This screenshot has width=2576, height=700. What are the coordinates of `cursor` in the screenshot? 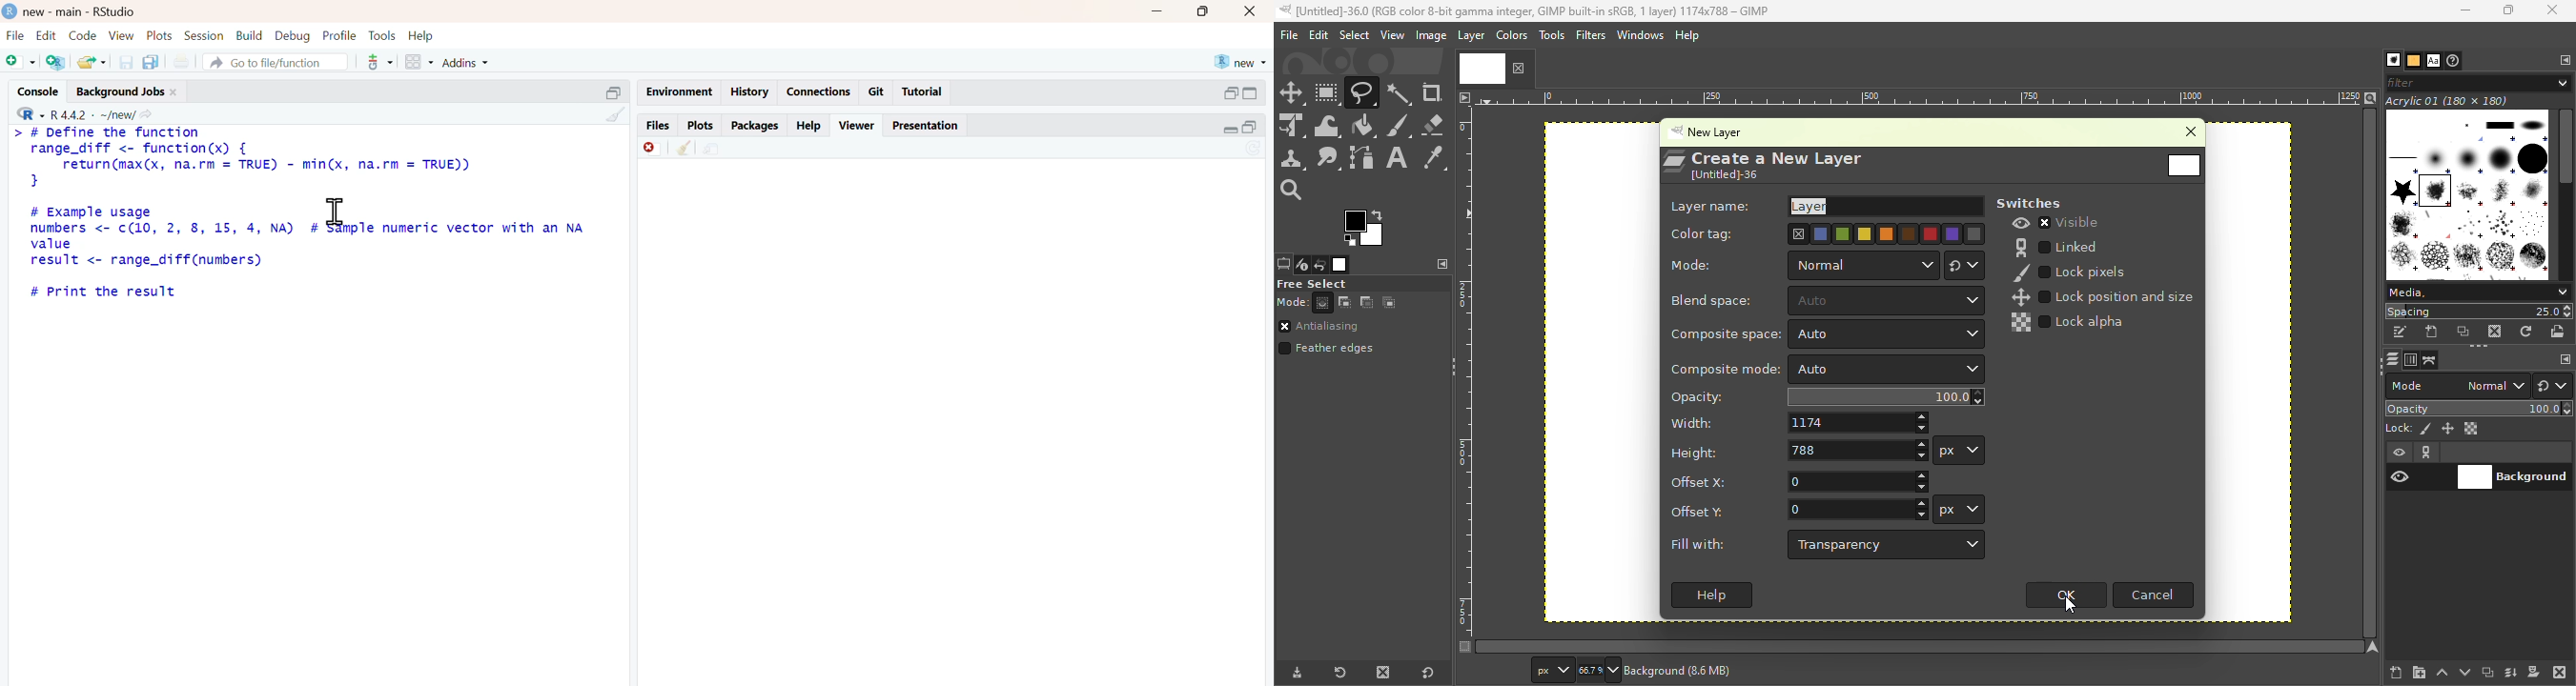 It's located at (336, 212).